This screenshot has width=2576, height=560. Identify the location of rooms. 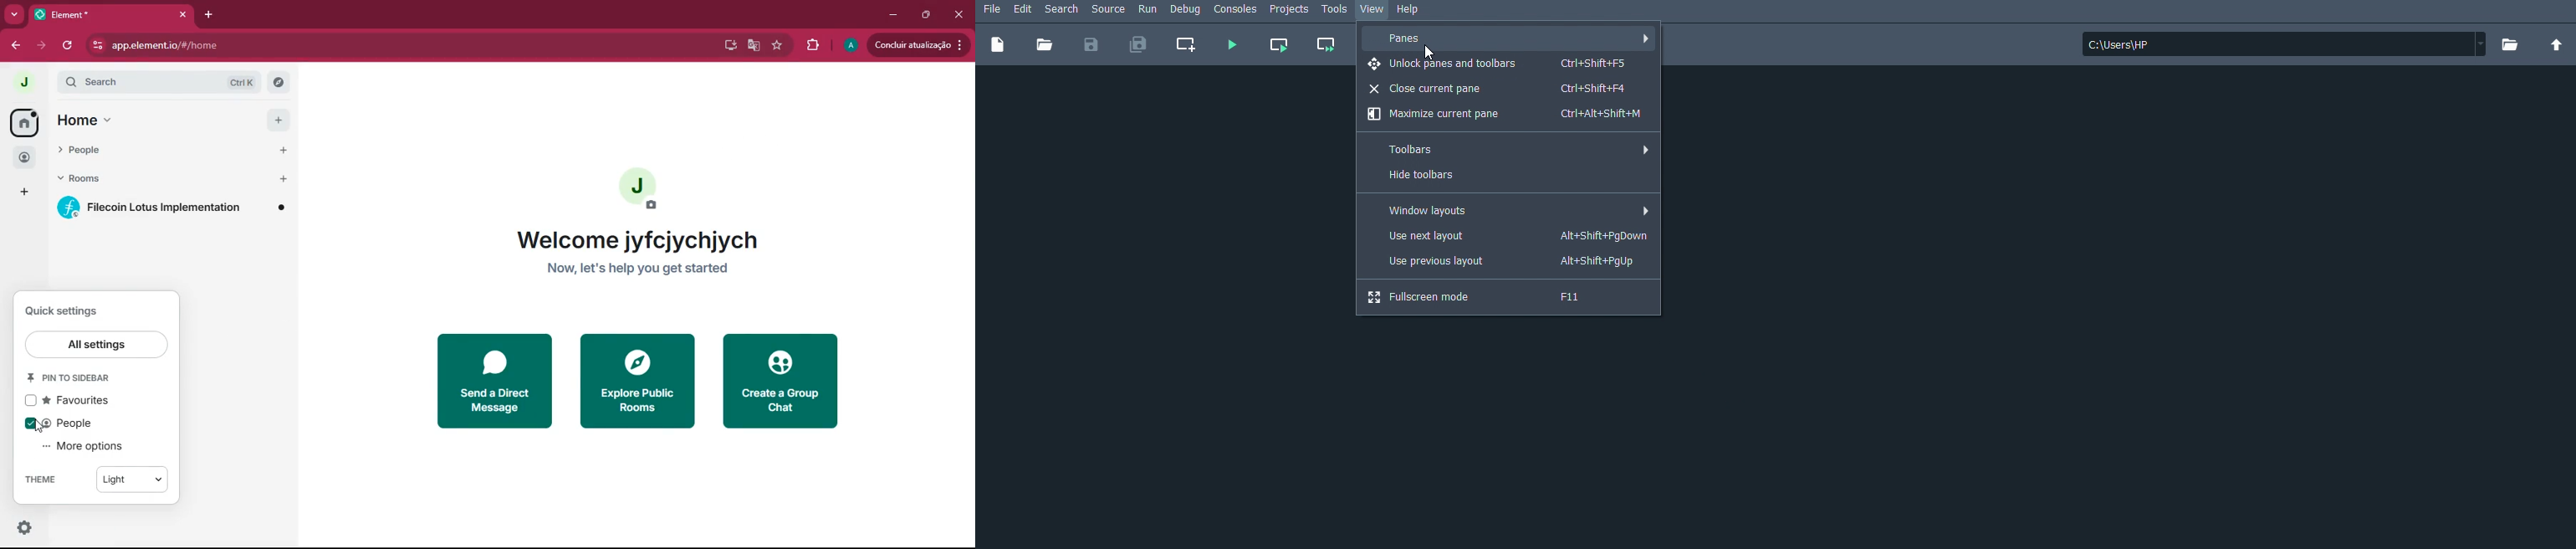
(153, 177).